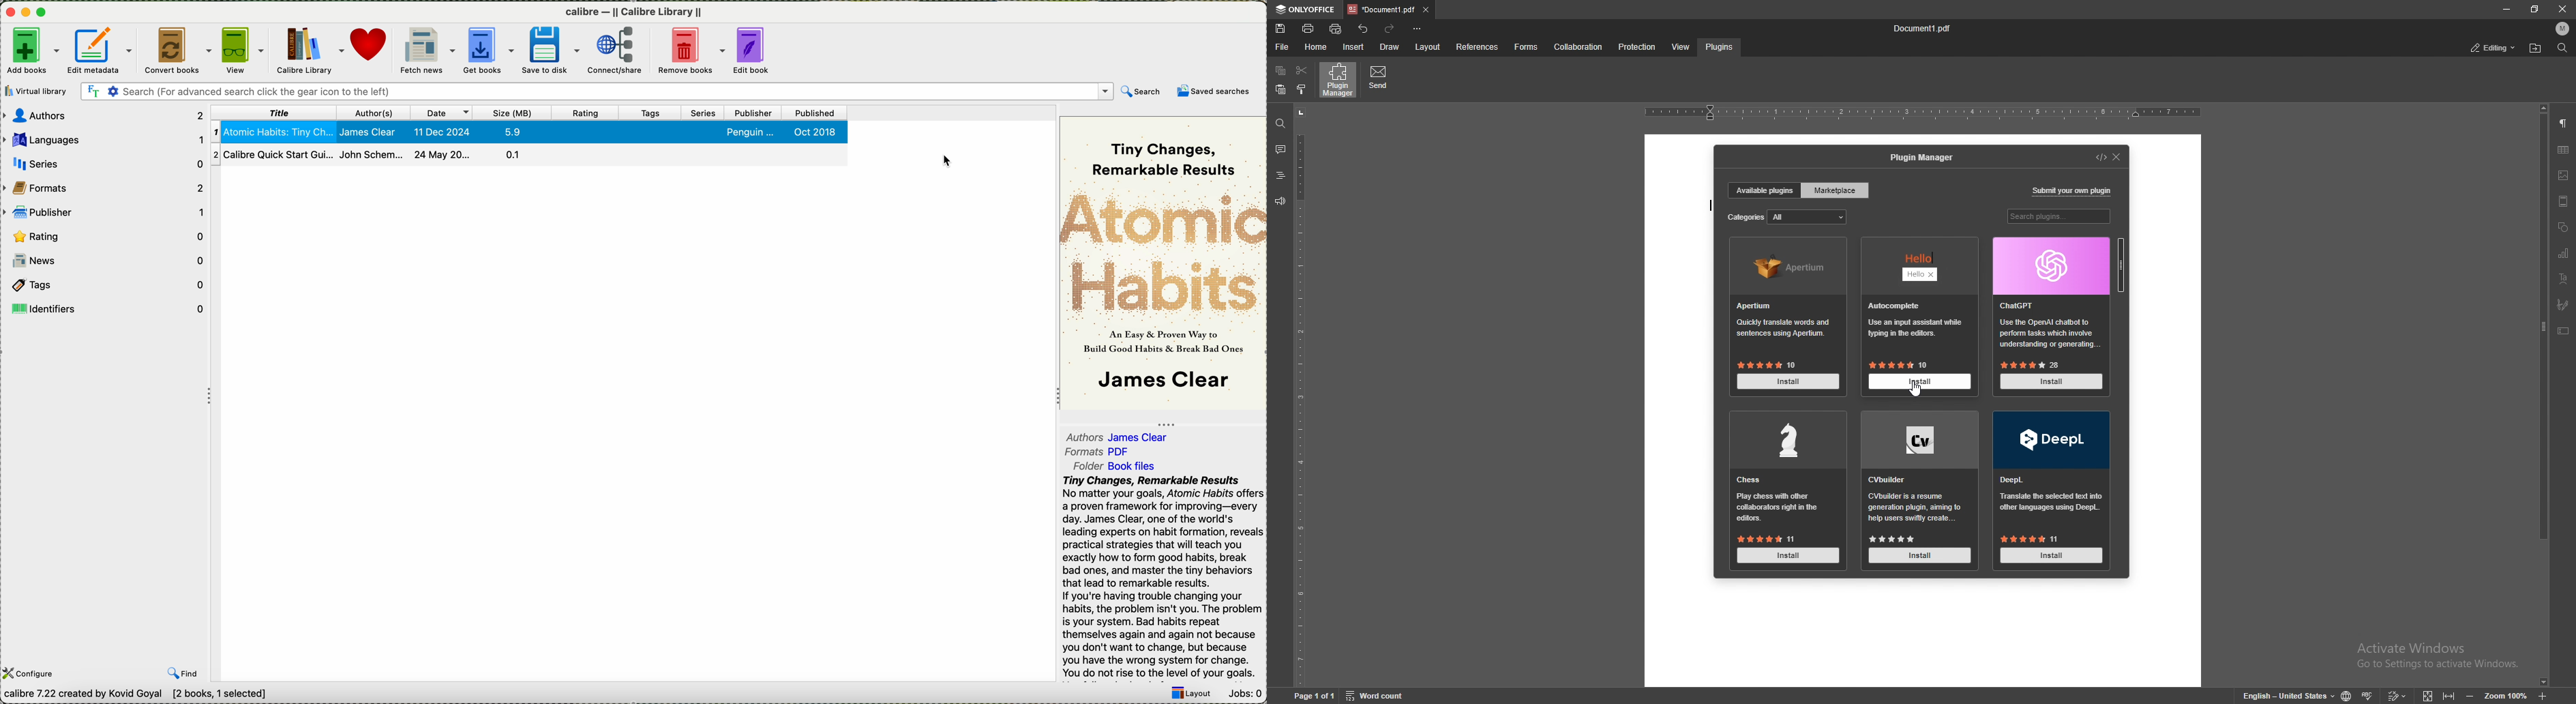 The height and width of the screenshot is (728, 2576). What do you see at coordinates (2494, 47) in the screenshot?
I see `status` at bounding box center [2494, 47].